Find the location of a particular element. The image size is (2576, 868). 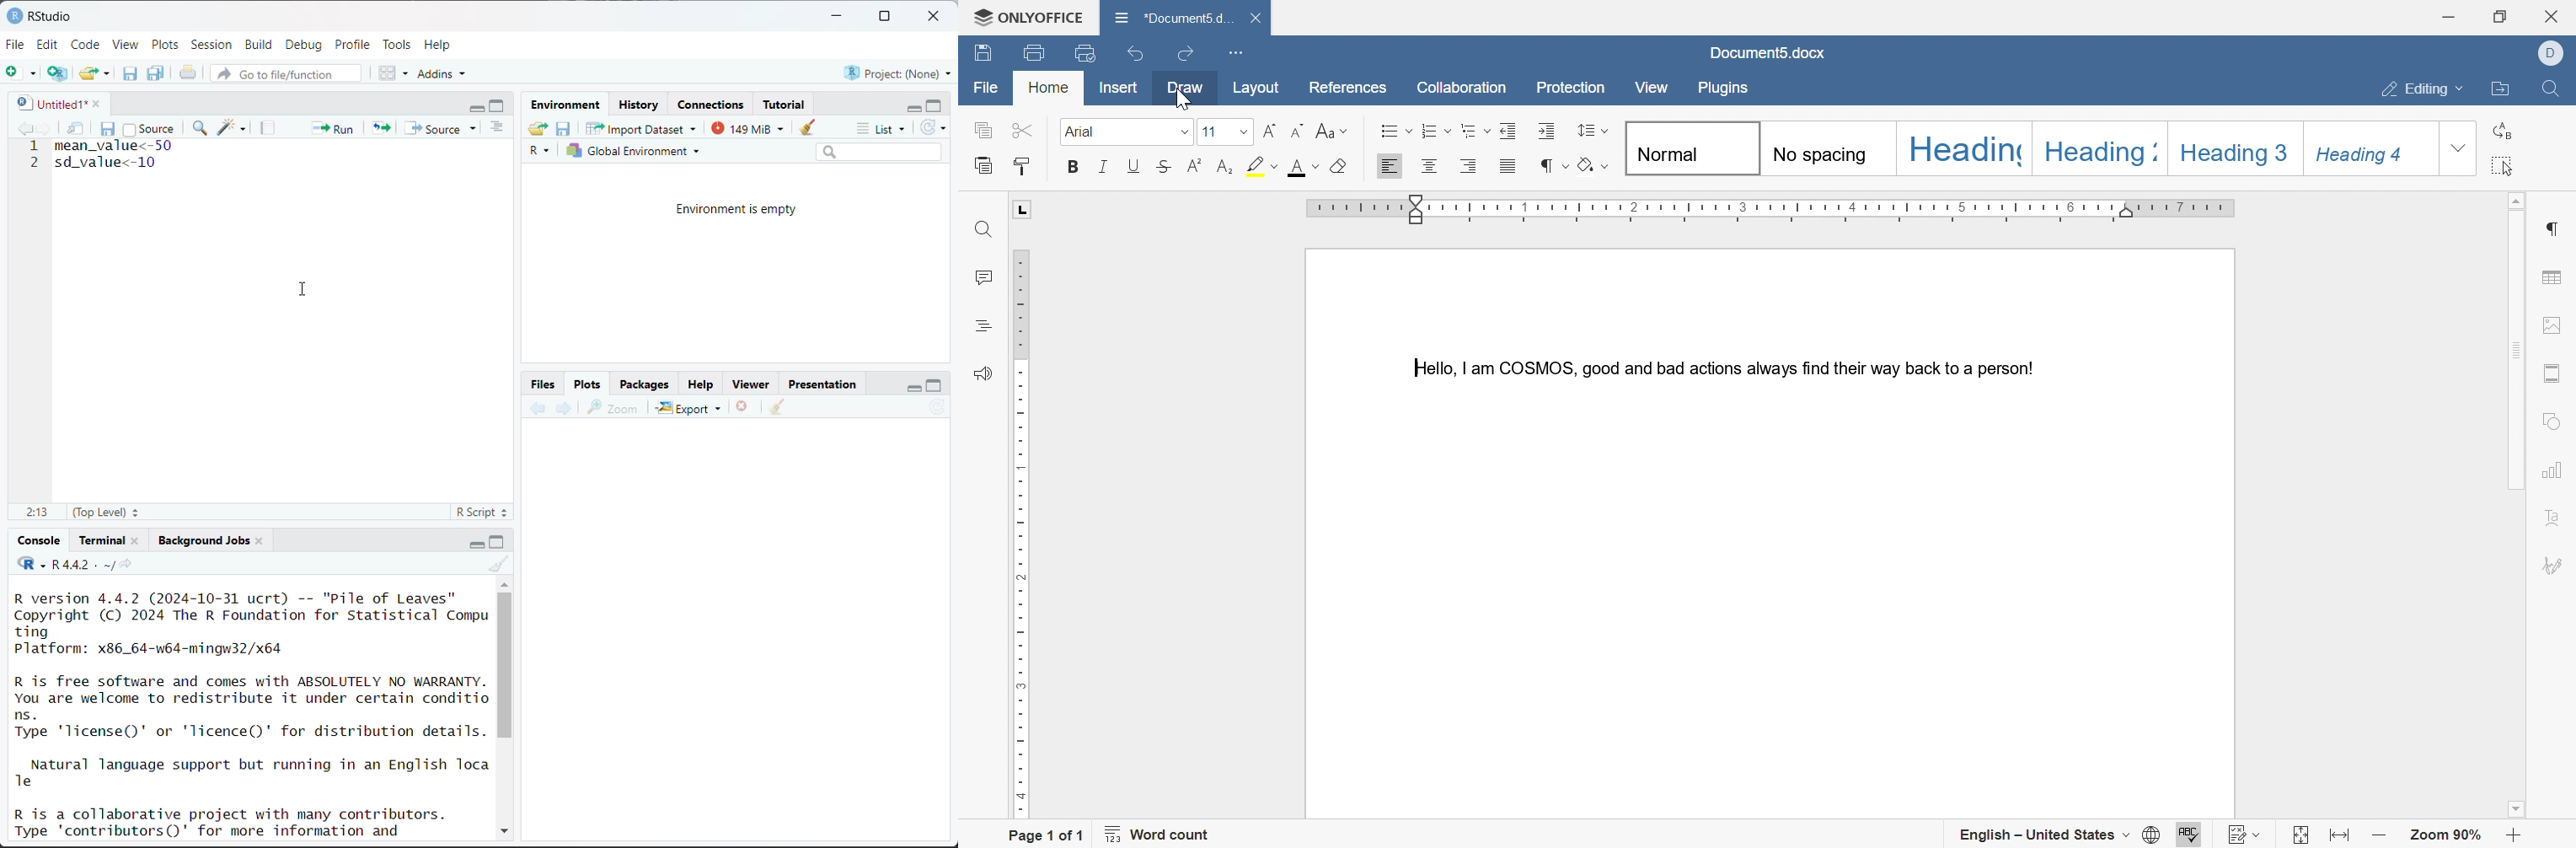

close is located at coordinates (135, 539).